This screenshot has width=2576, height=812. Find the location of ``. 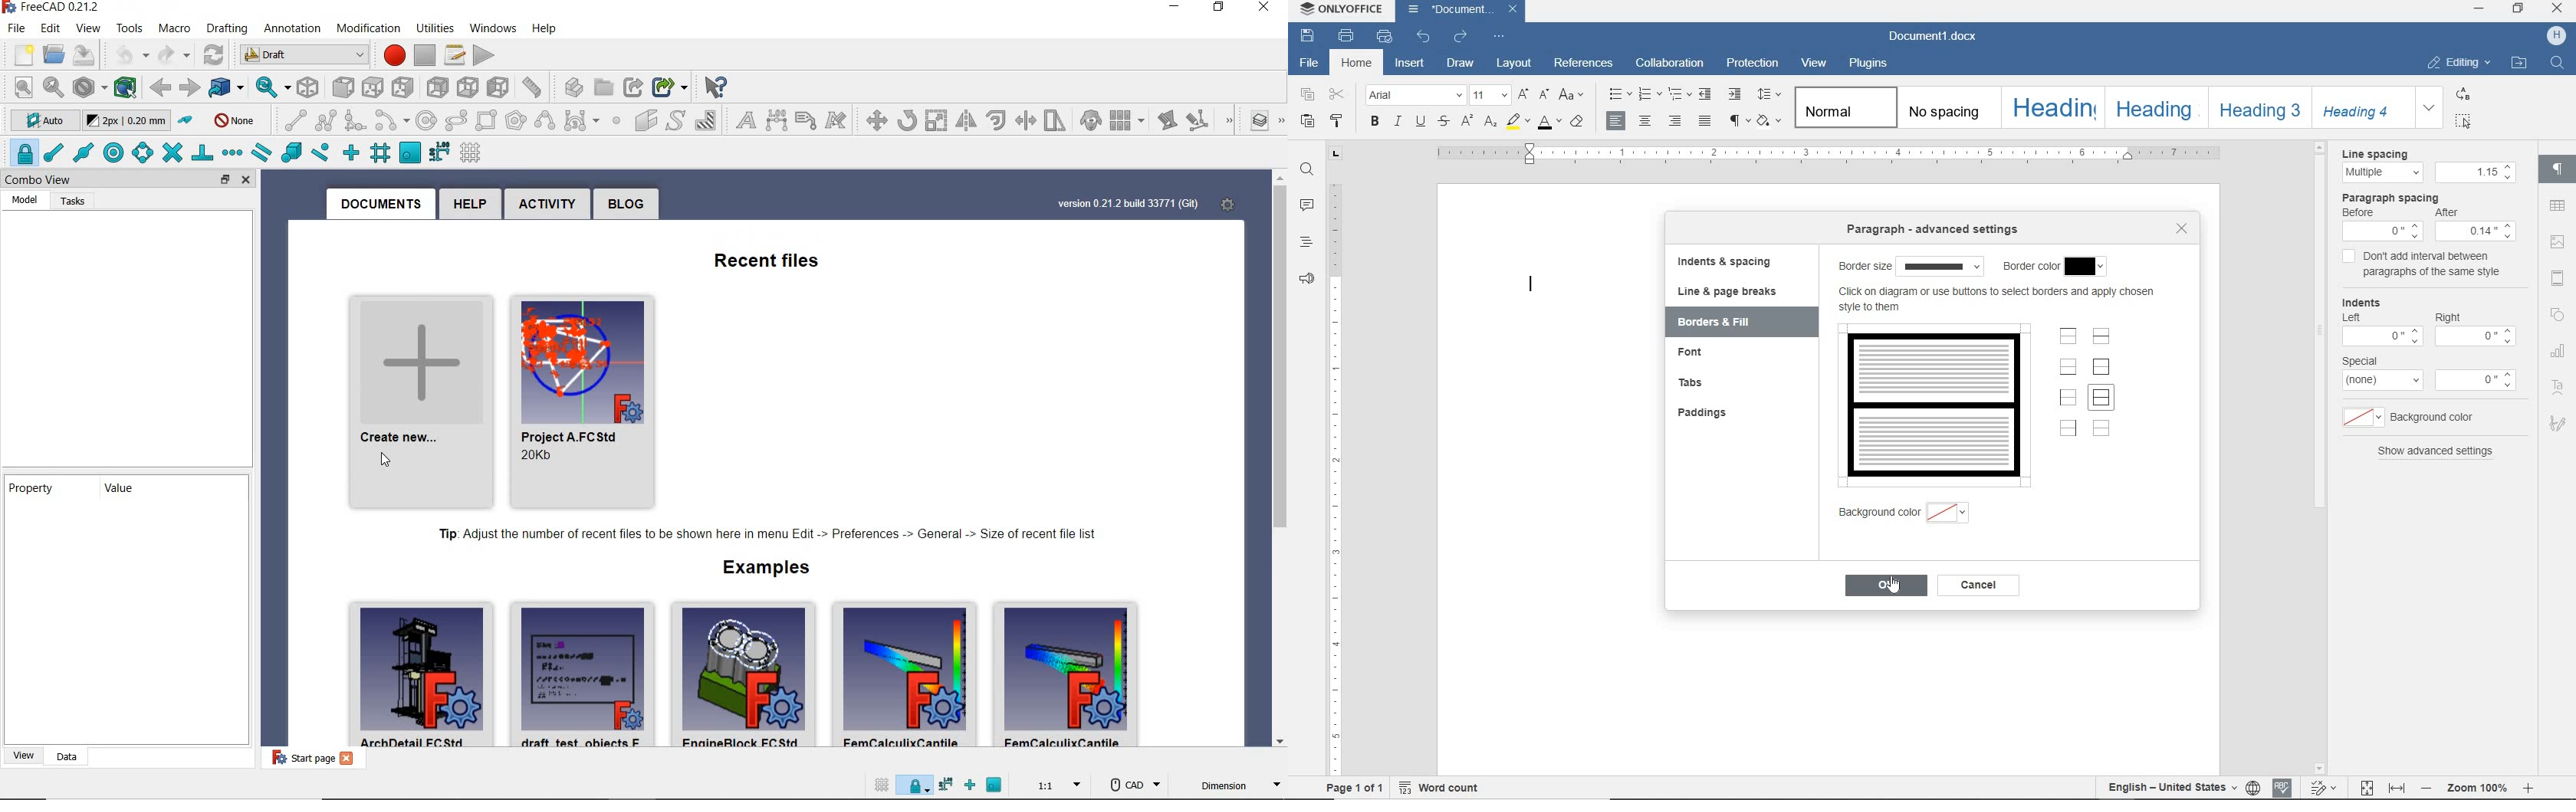

 is located at coordinates (1000, 785).